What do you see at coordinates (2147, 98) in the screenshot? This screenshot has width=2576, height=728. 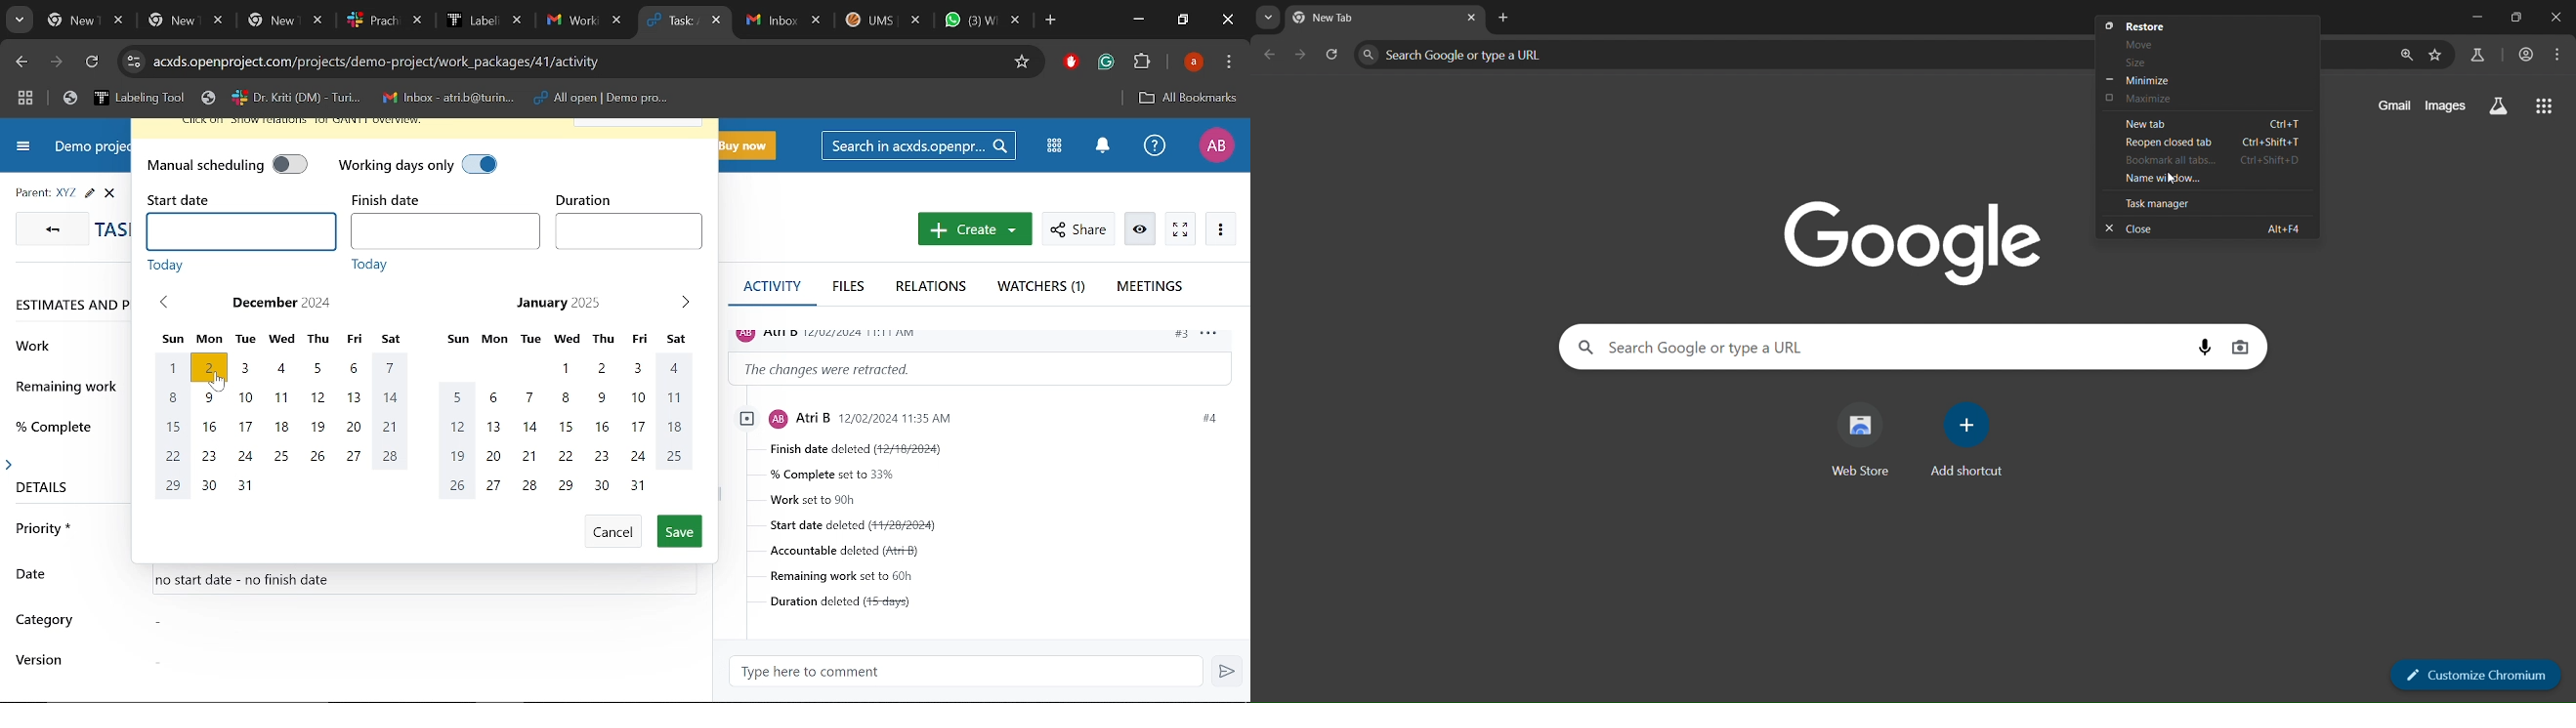 I see `maximize` at bounding box center [2147, 98].